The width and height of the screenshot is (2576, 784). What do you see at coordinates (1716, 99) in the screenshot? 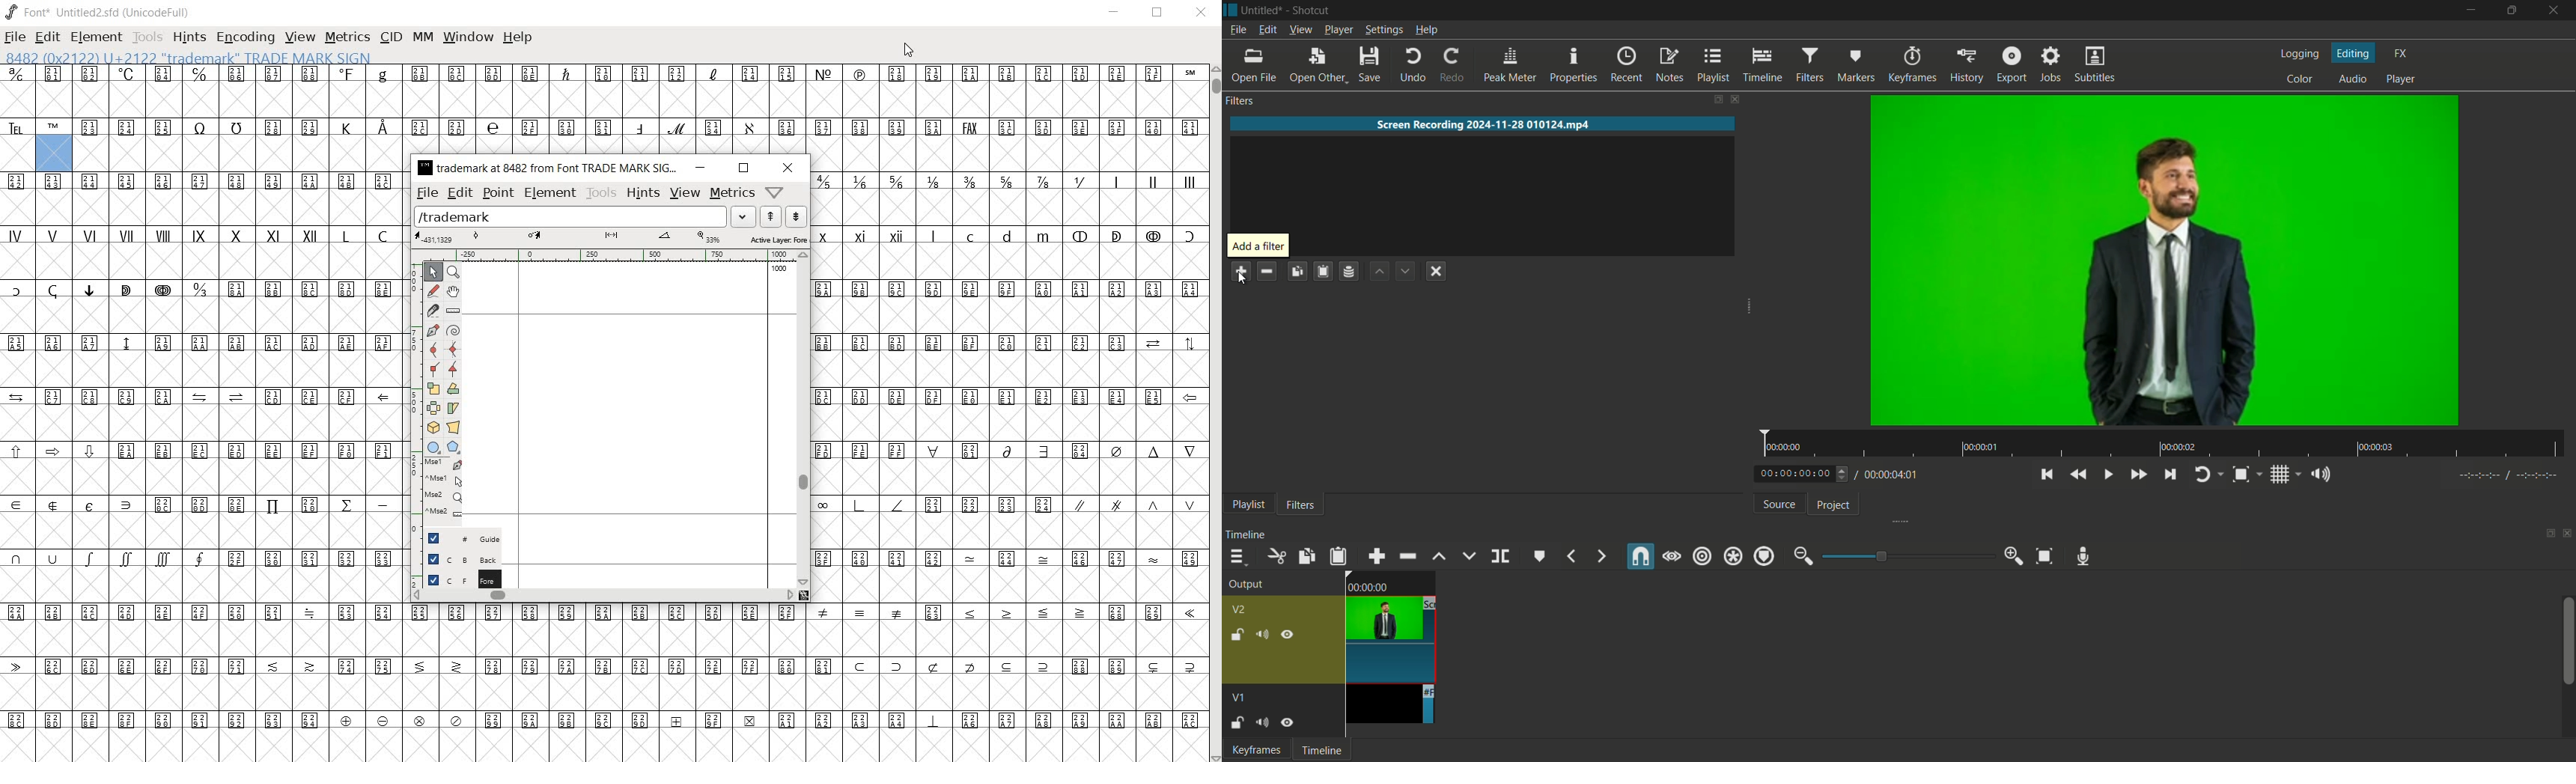
I see `change layout` at bounding box center [1716, 99].